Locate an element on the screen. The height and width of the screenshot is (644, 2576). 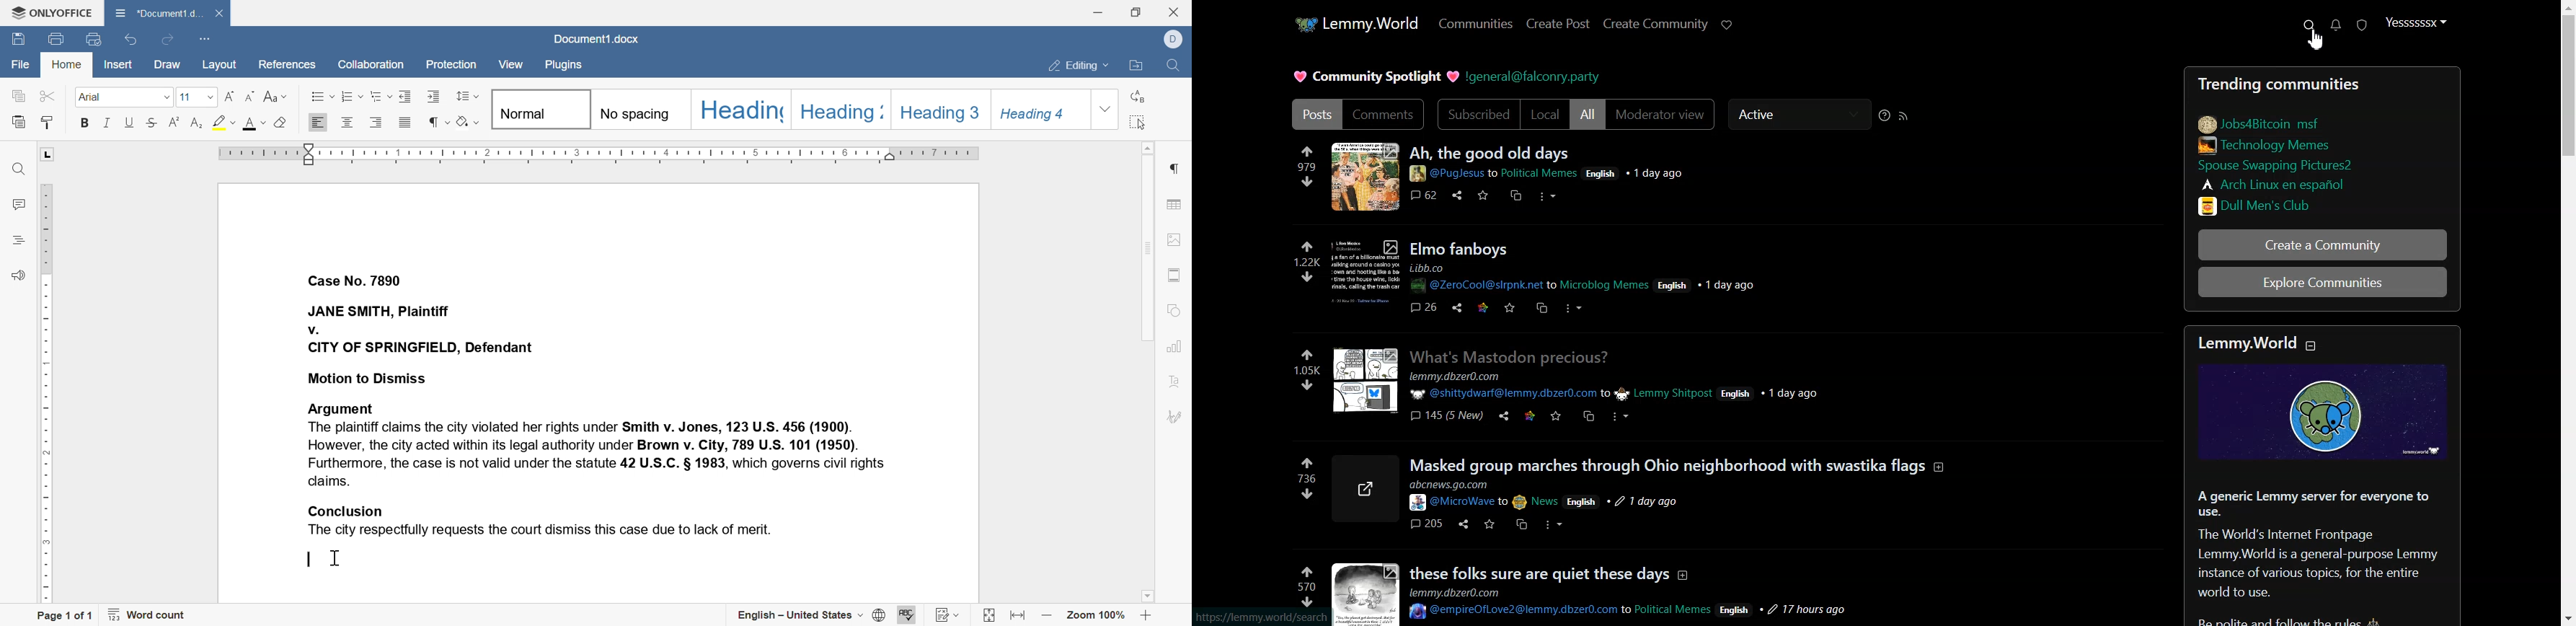
select all is located at coordinates (1139, 121).